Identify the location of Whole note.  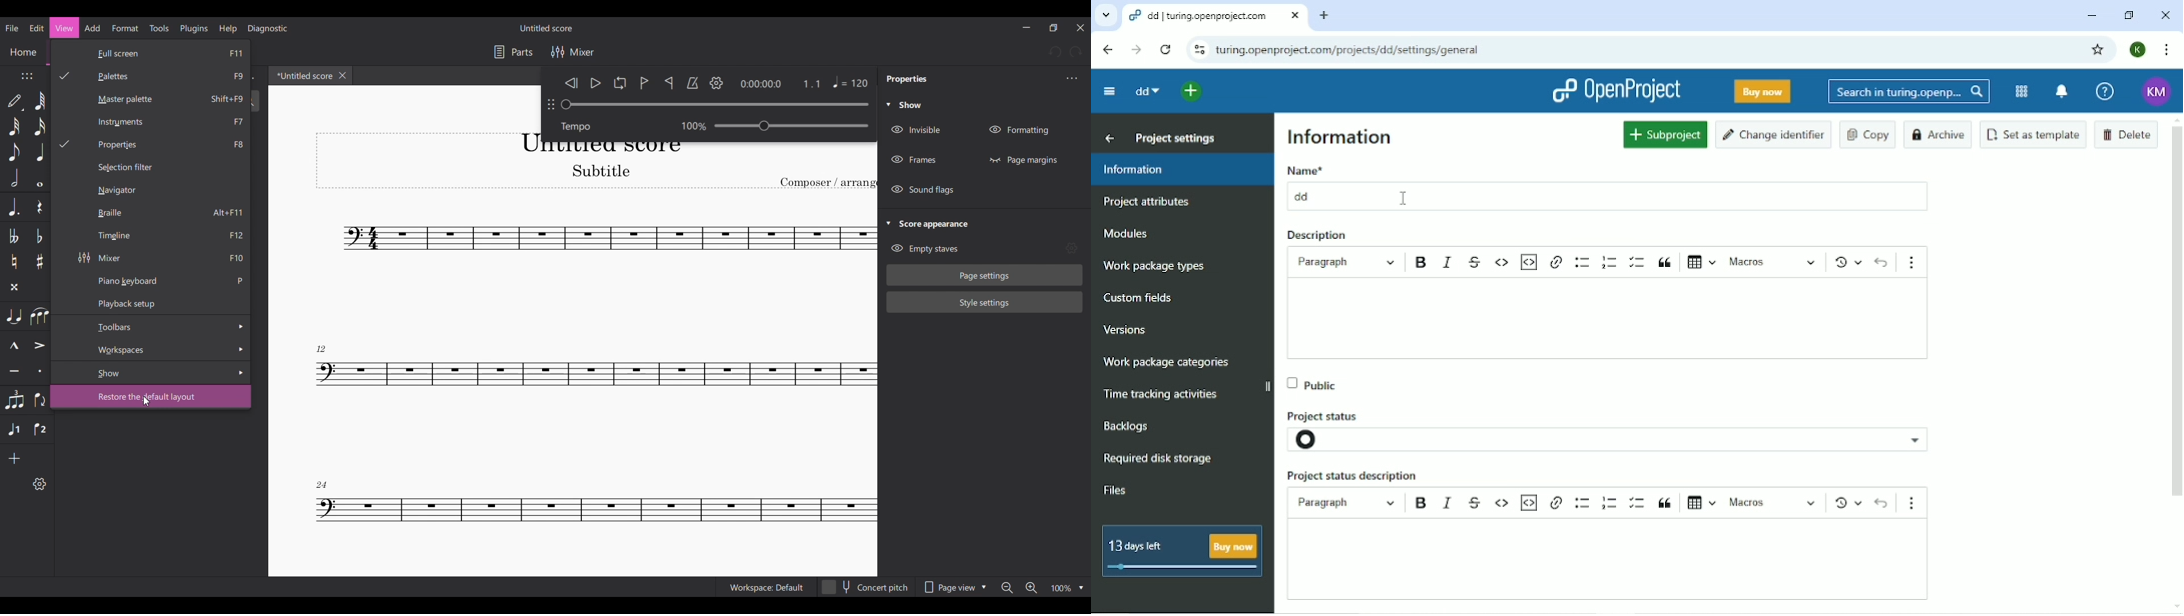
(40, 179).